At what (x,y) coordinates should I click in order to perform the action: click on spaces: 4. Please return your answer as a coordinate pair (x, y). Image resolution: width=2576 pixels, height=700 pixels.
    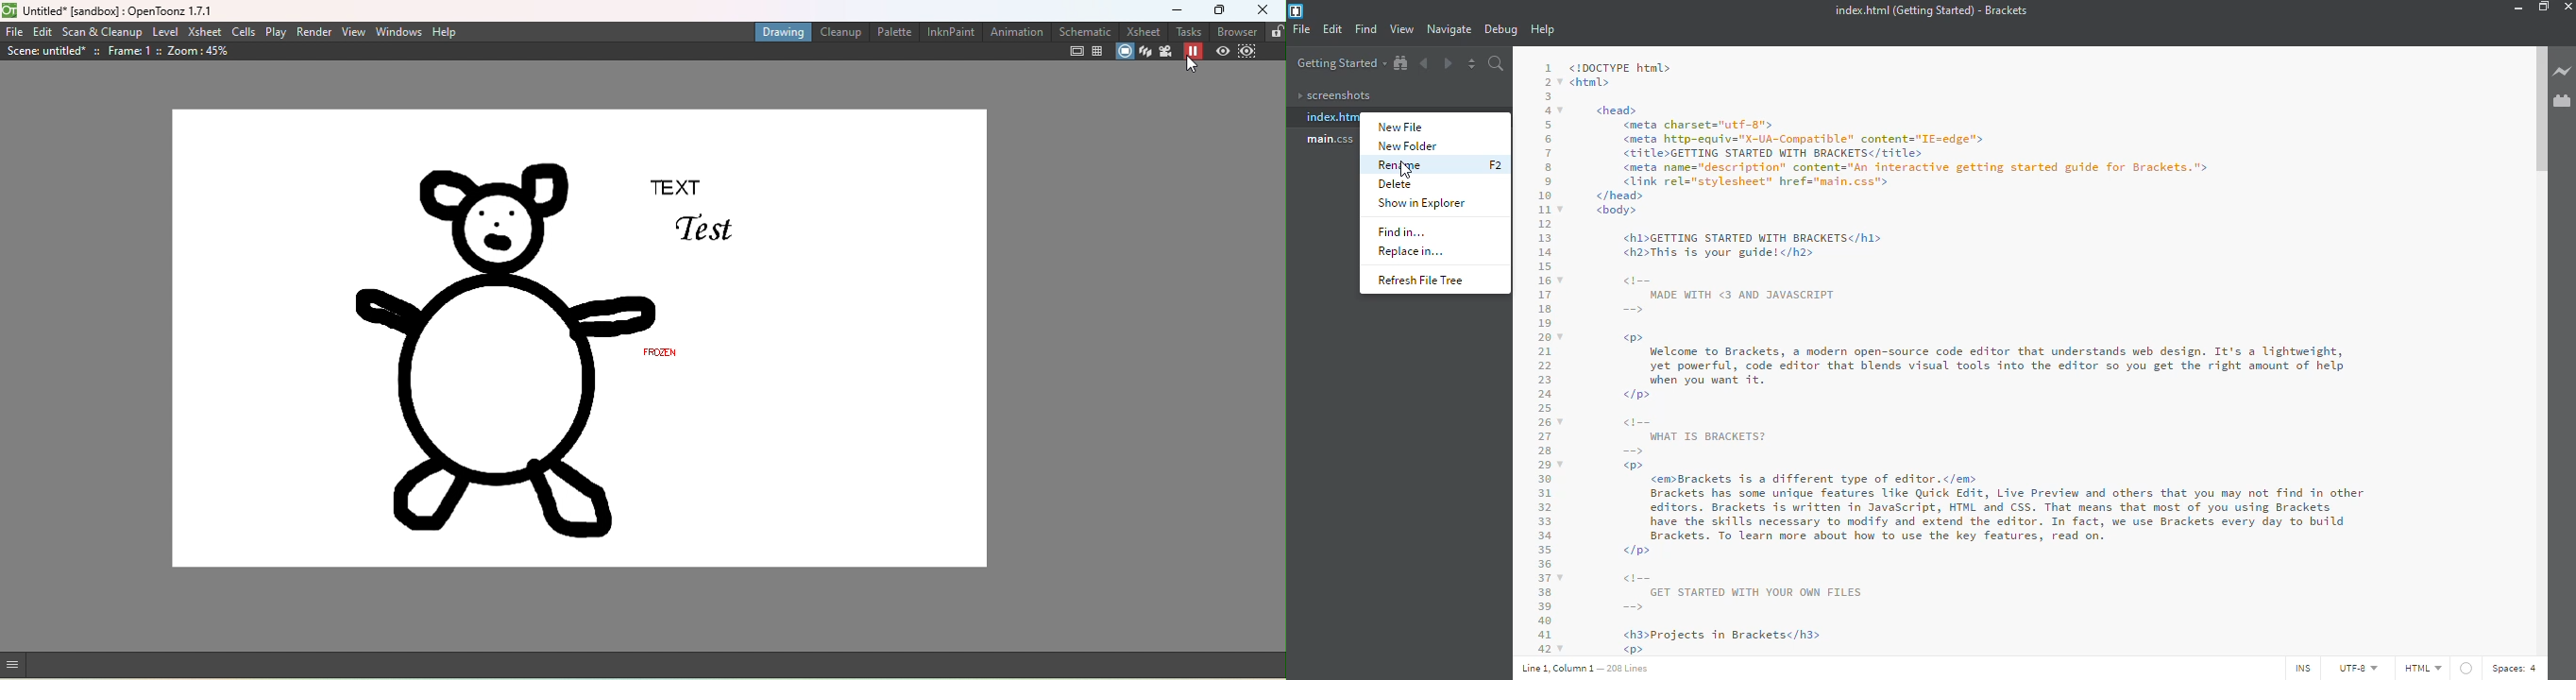
    Looking at the image, I should click on (2517, 667).